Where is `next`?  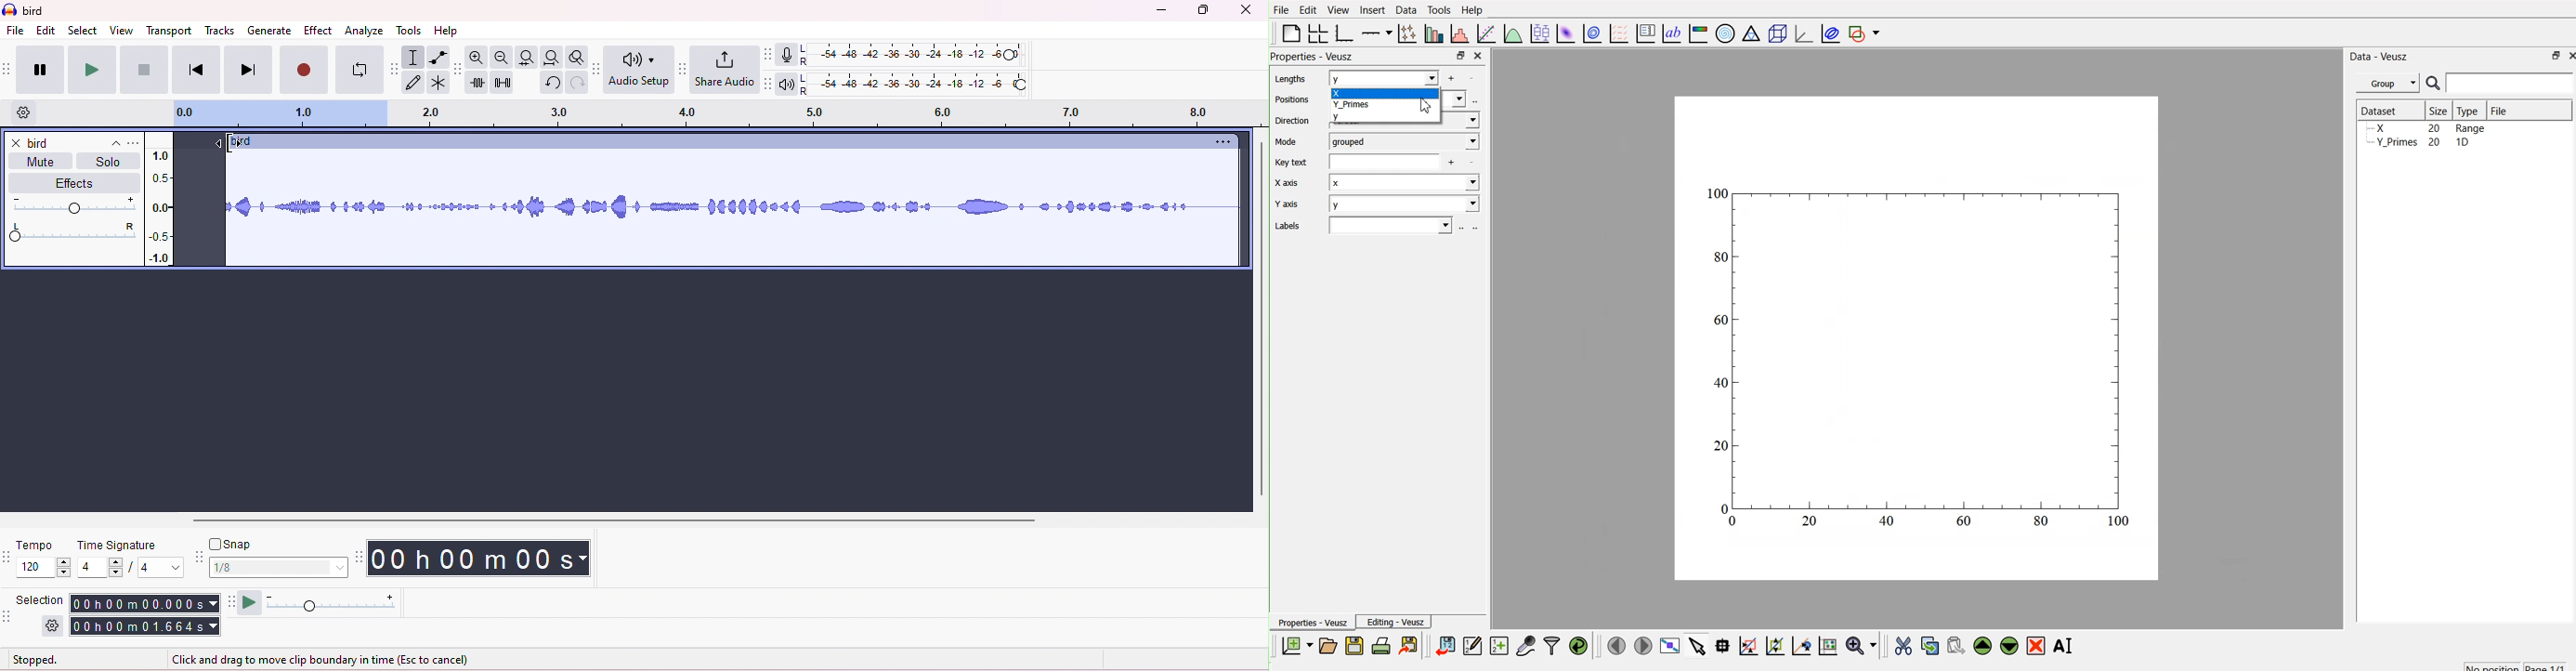 next is located at coordinates (246, 71).